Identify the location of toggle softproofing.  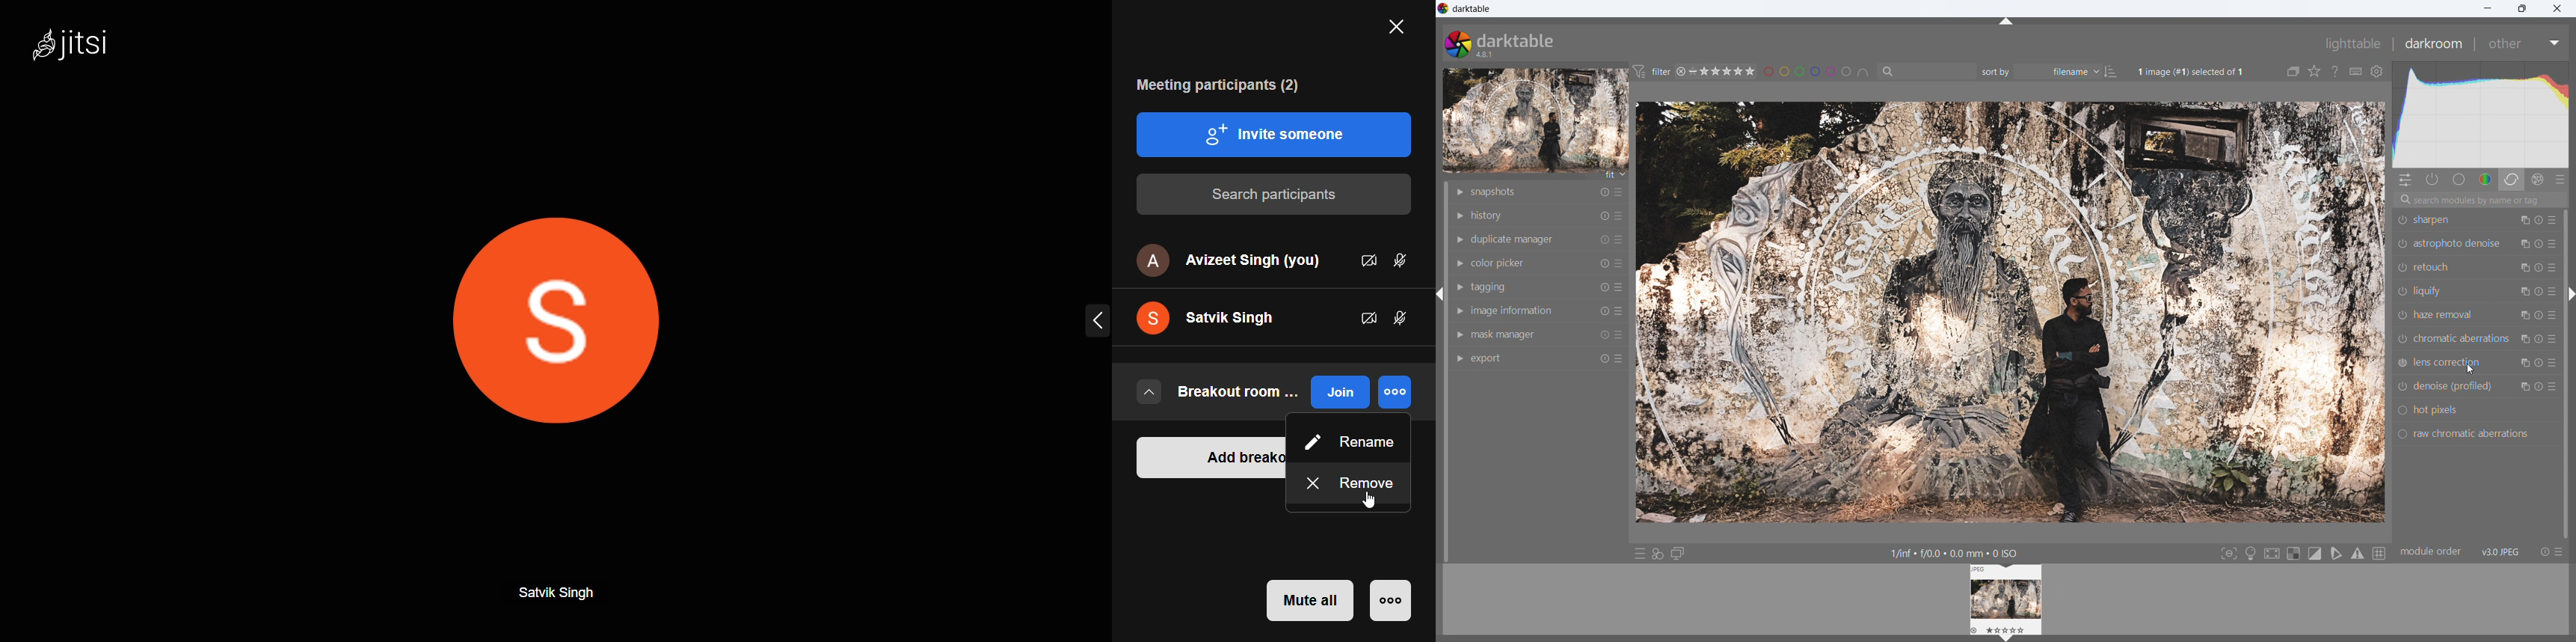
(2336, 554).